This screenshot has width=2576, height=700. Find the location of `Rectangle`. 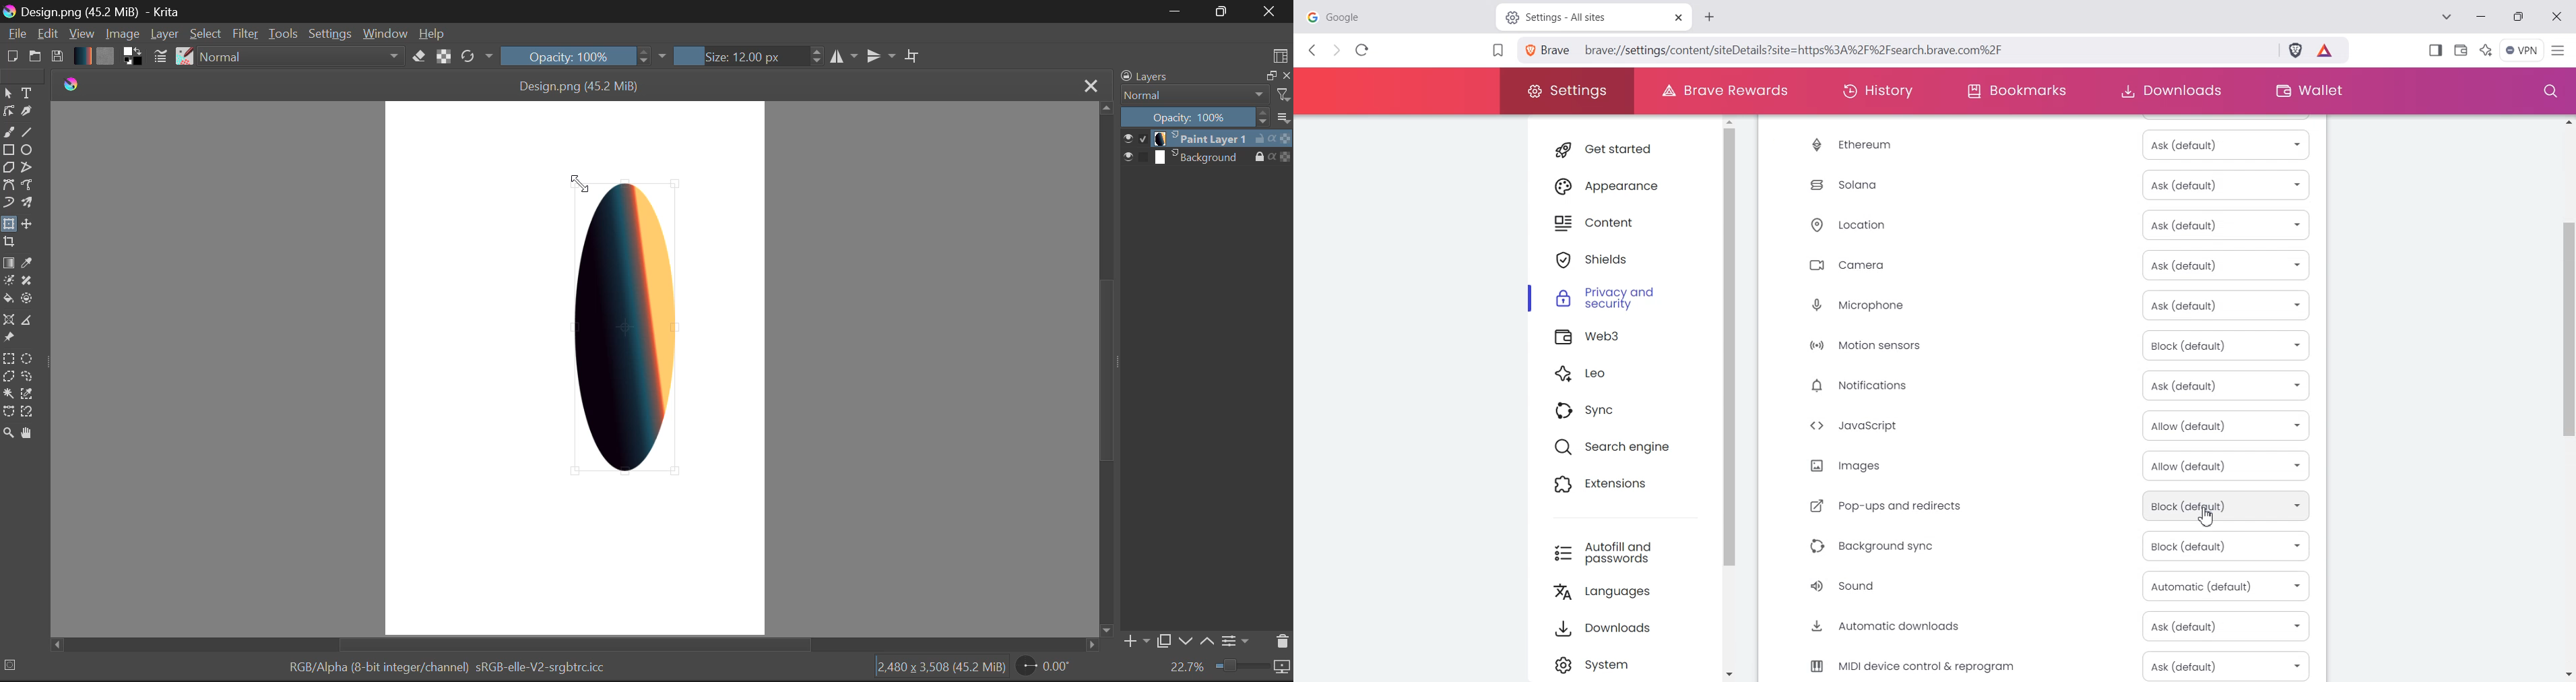

Rectangle is located at coordinates (9, 151).